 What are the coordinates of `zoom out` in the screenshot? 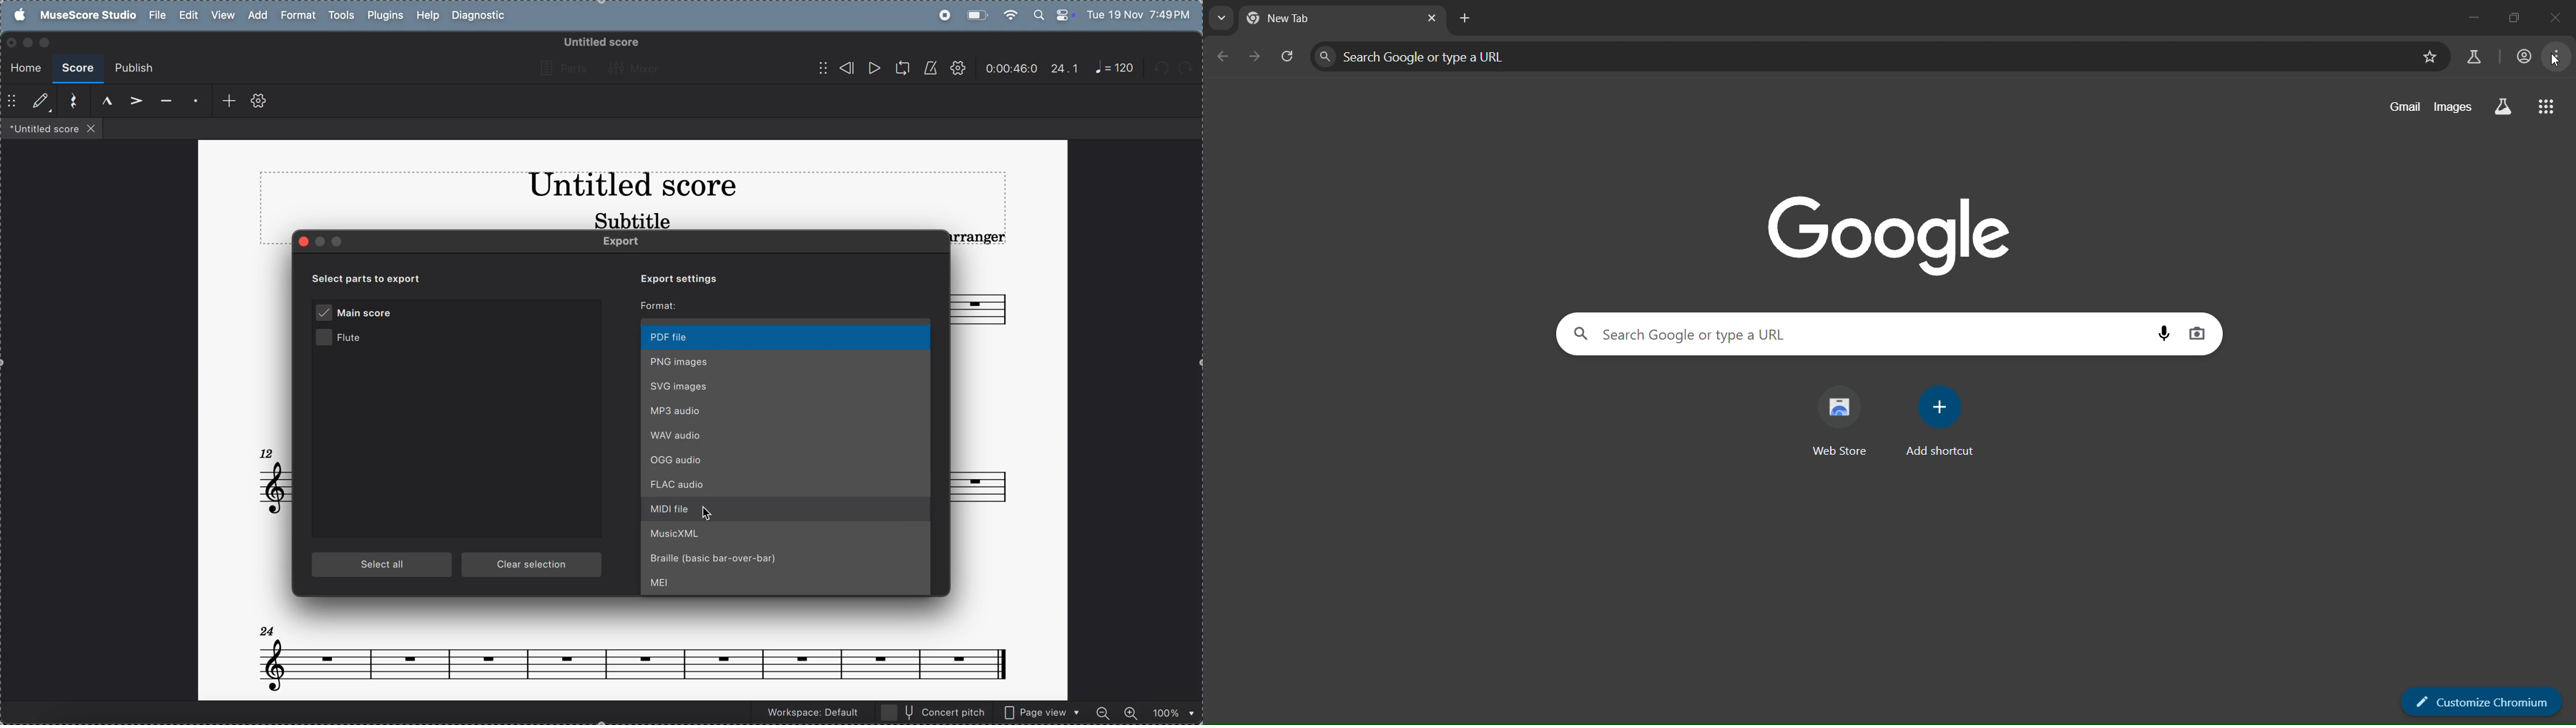 It's located at (1104, 711).